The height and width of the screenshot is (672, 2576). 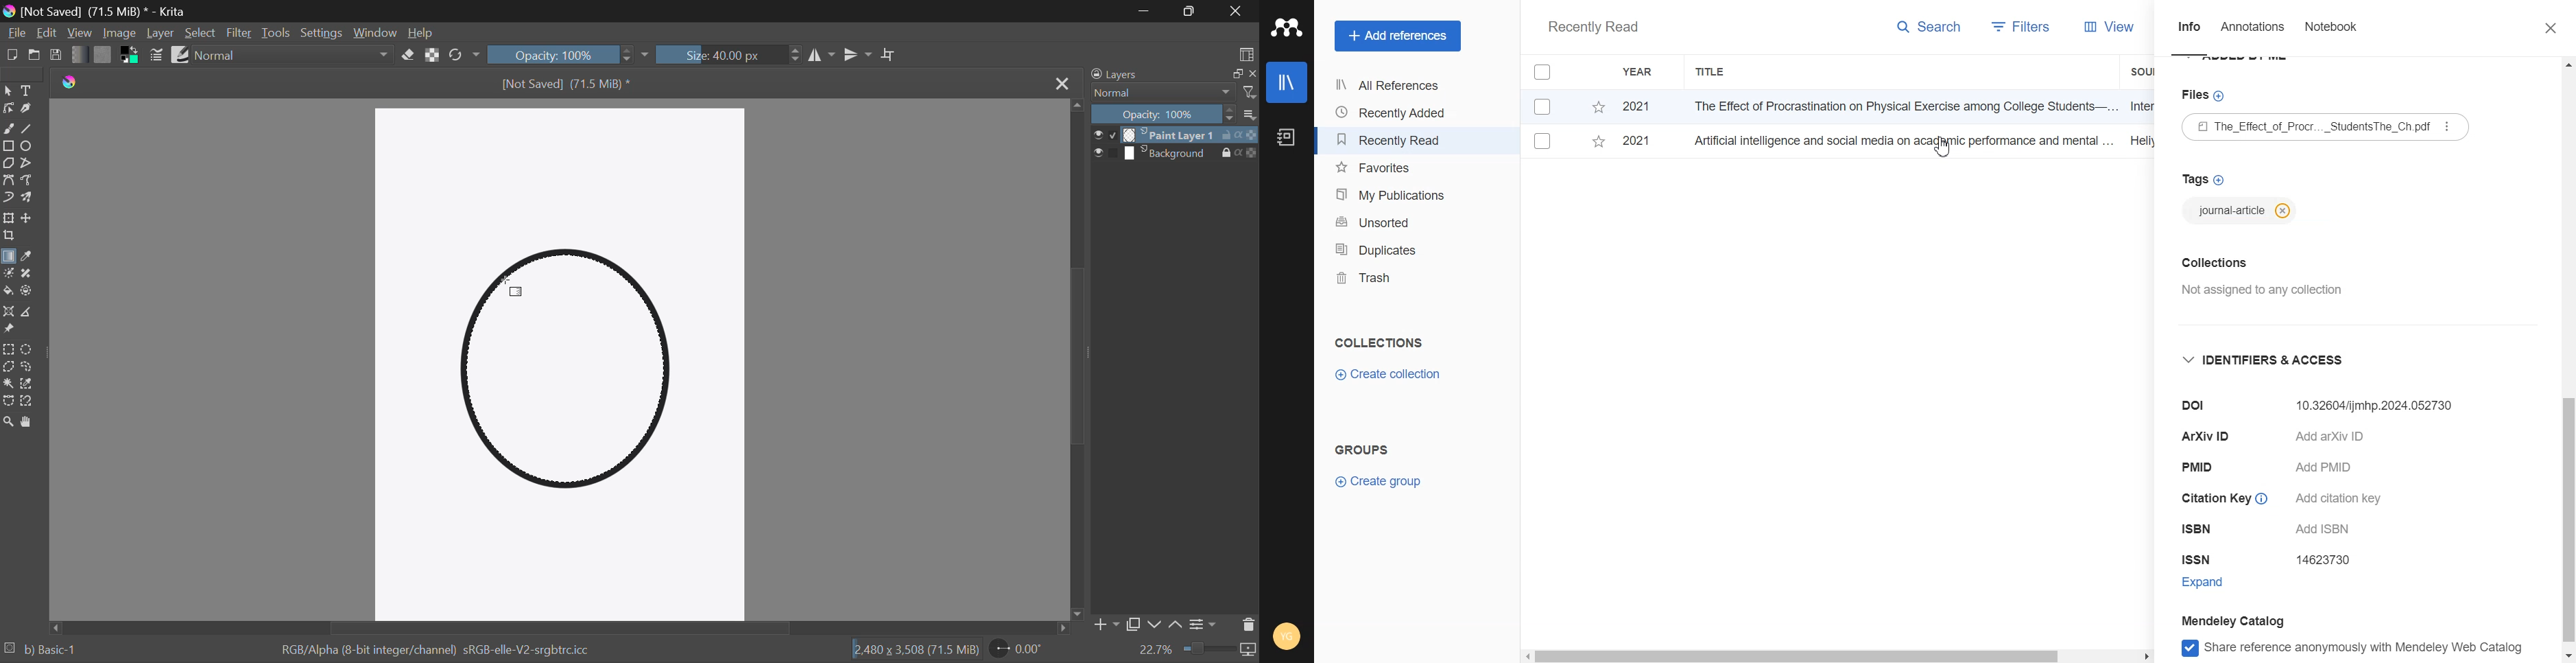 I want to click on Mendeley Catalog, so click(x=2249, y=620).